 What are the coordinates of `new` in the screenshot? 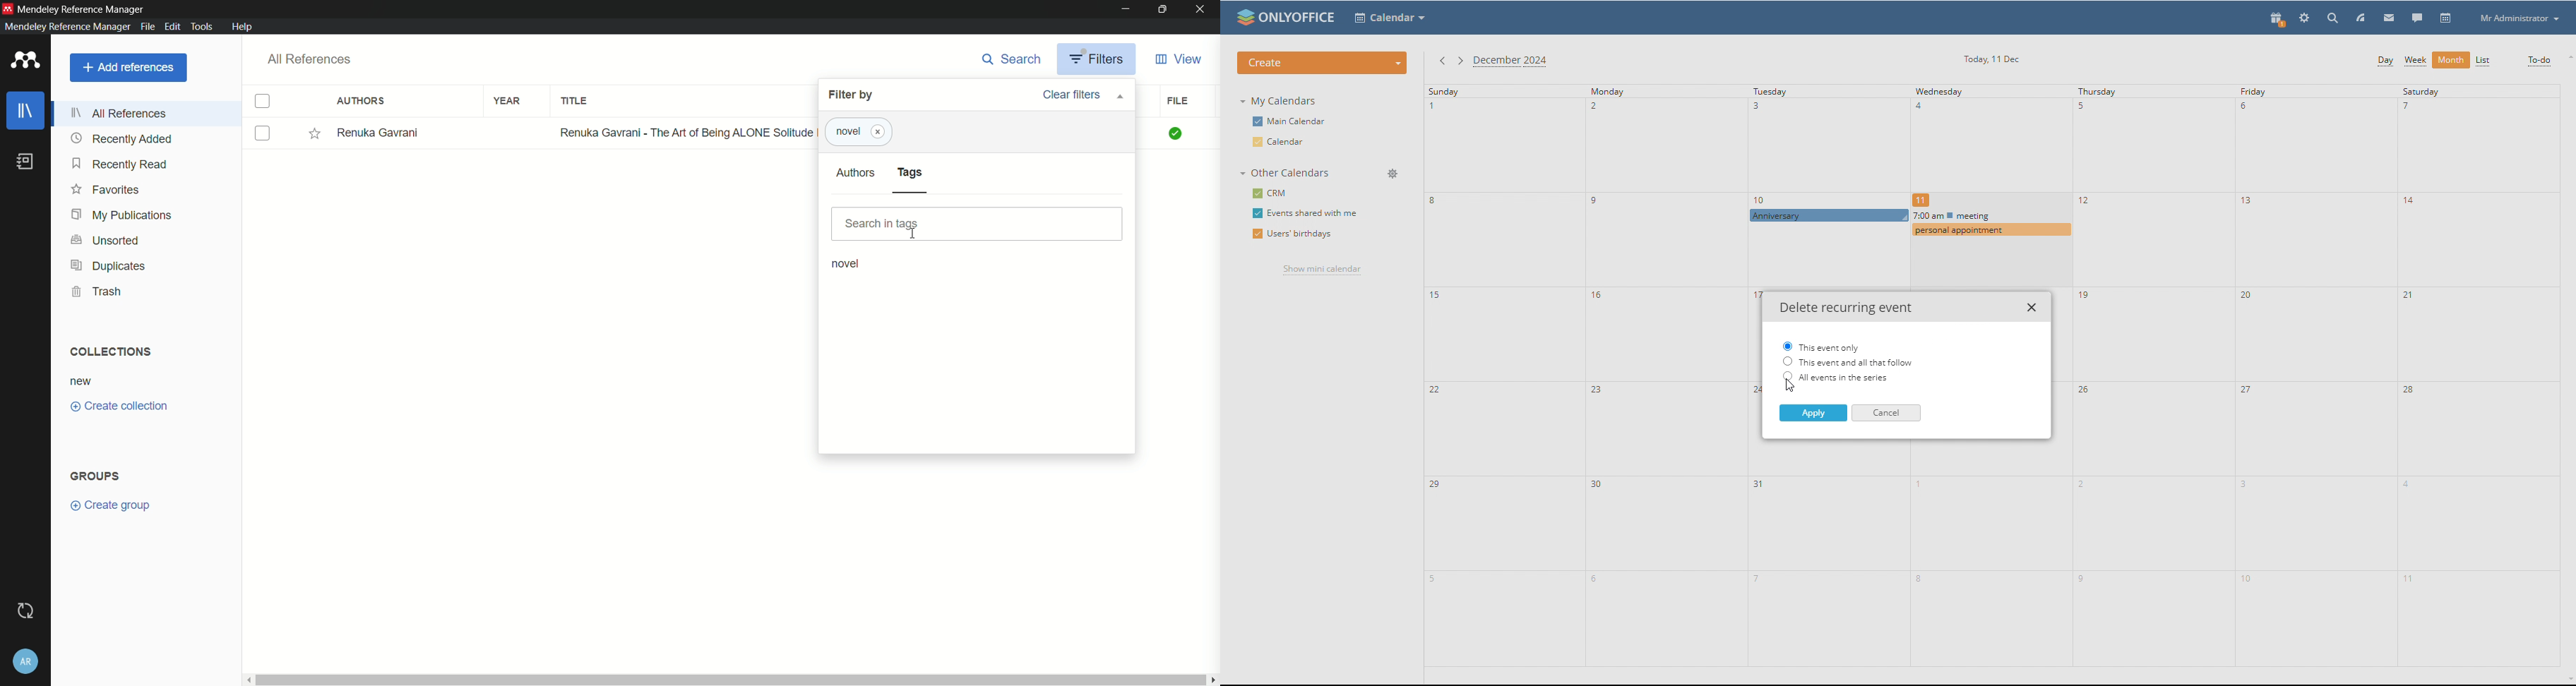 It's located at (81, 382).